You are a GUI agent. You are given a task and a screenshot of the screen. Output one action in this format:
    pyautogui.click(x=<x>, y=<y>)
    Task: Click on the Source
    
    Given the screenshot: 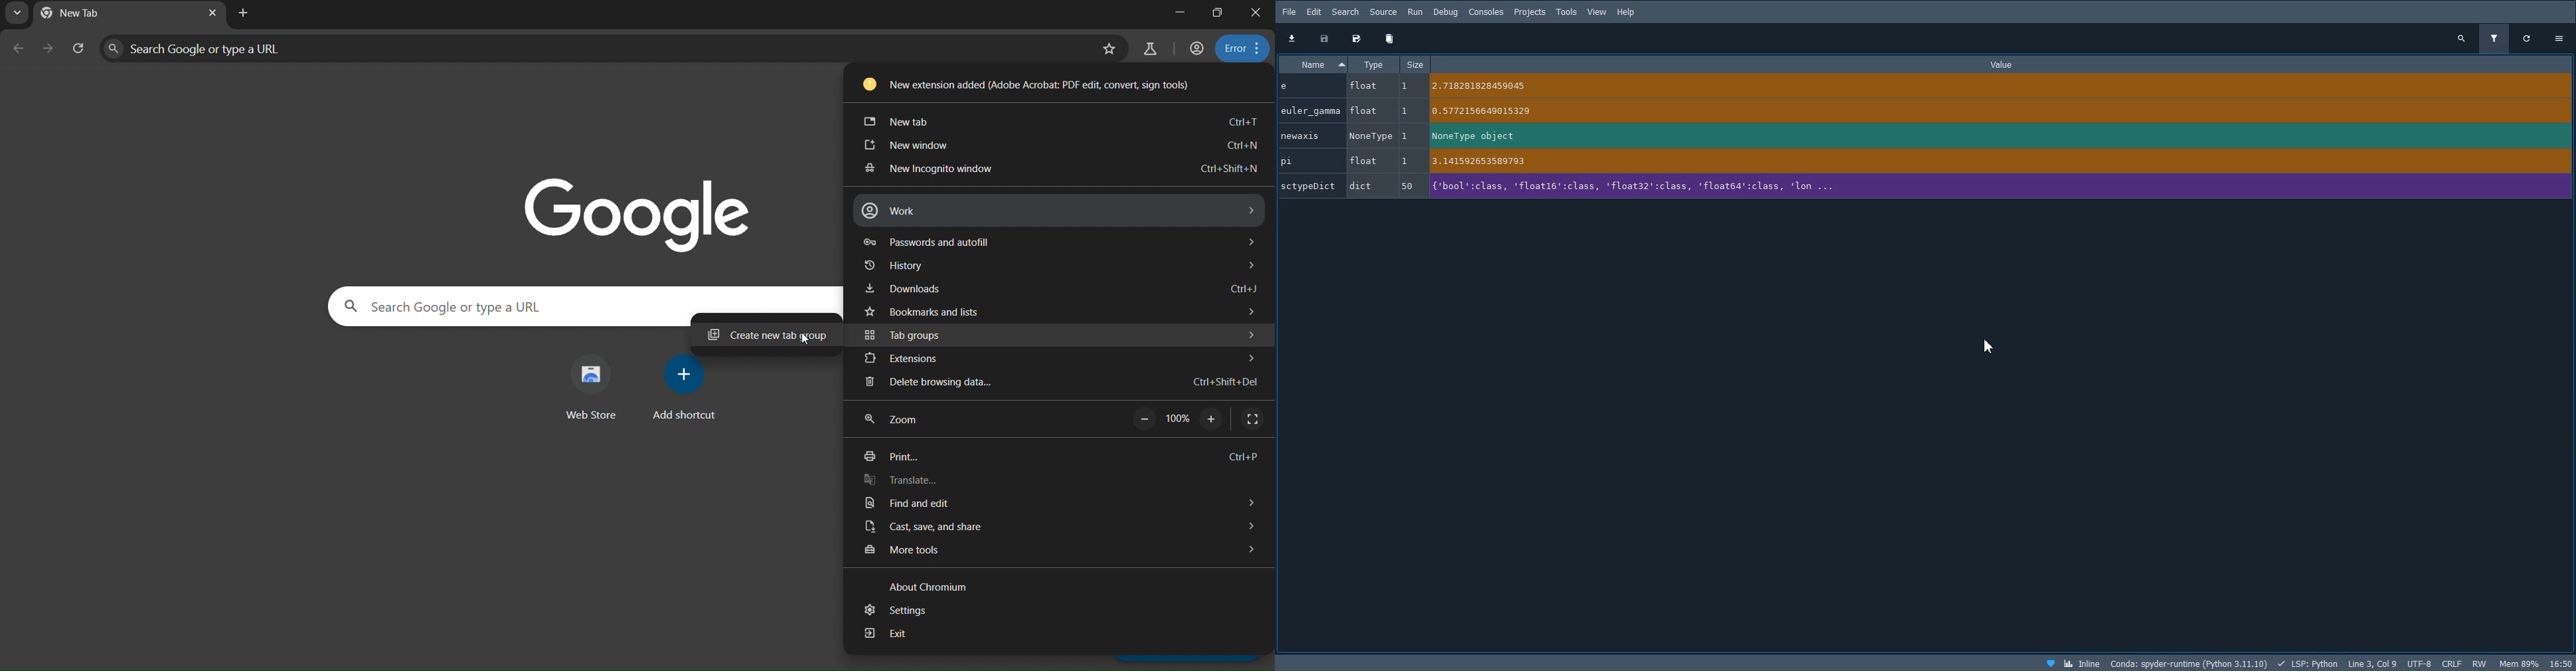 What is the action you would take?
    pyautogui.click(x=1383, y=11)
    